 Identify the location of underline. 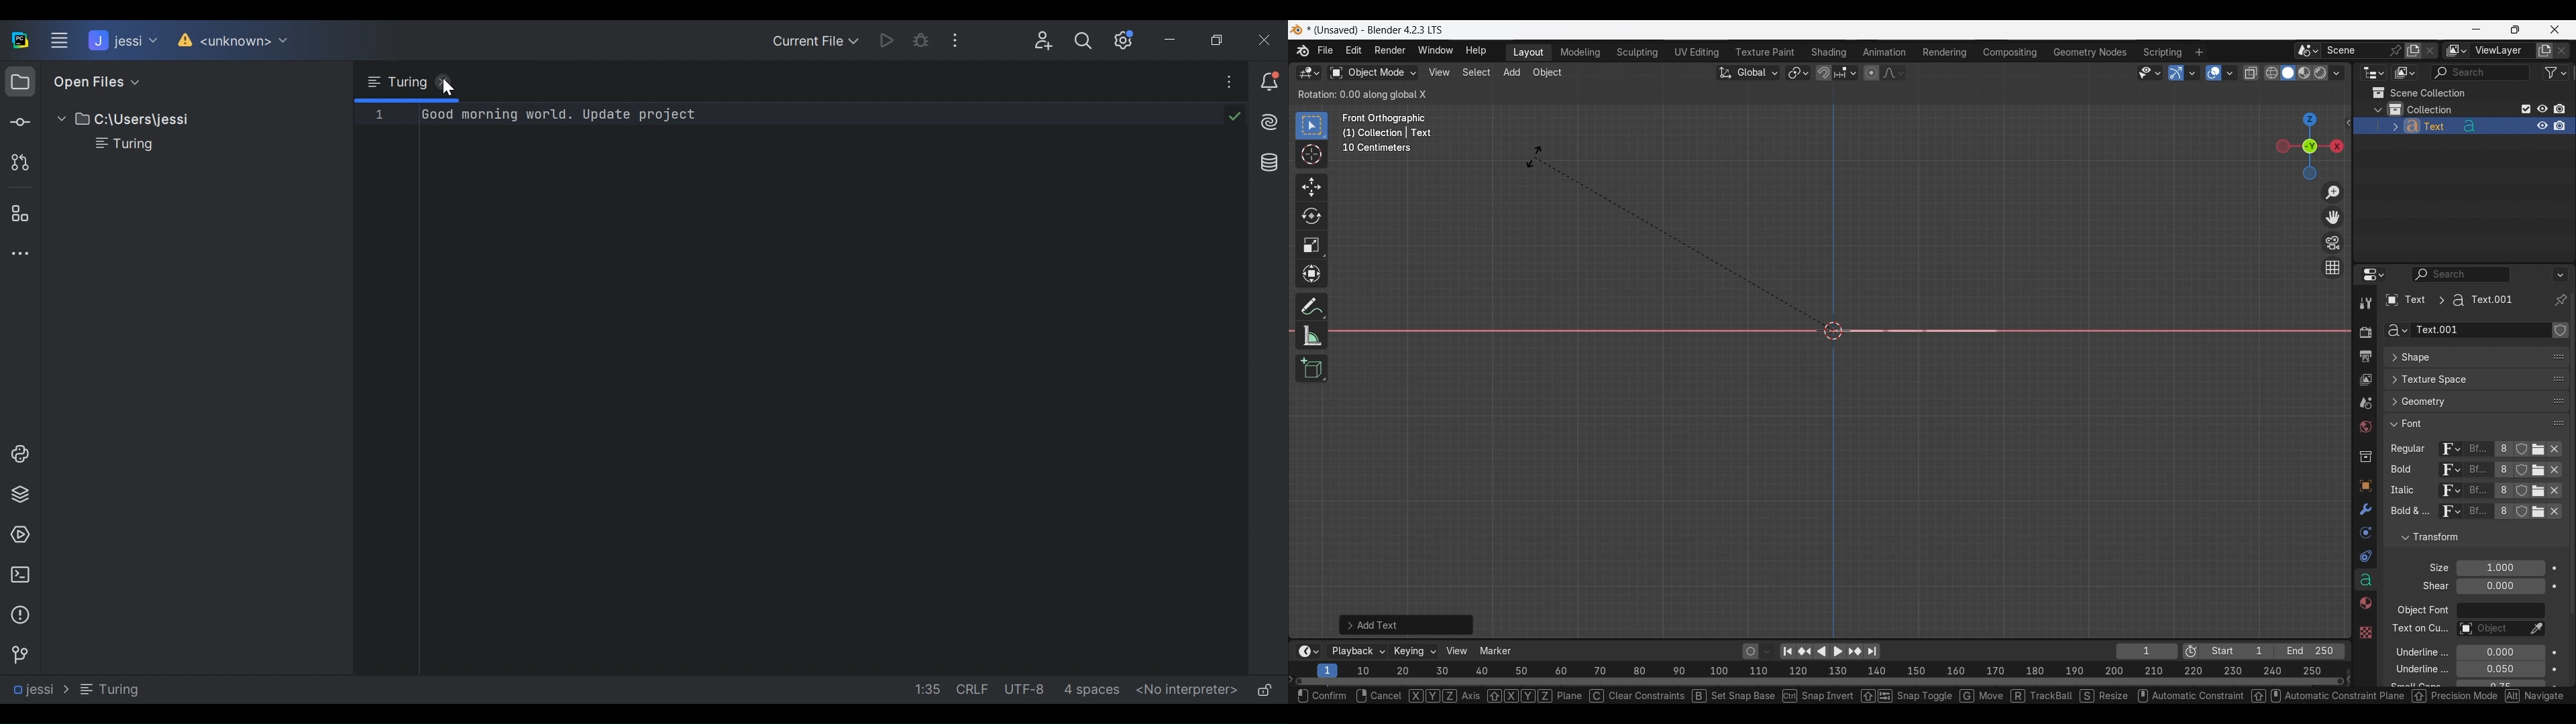
(2411, 671).